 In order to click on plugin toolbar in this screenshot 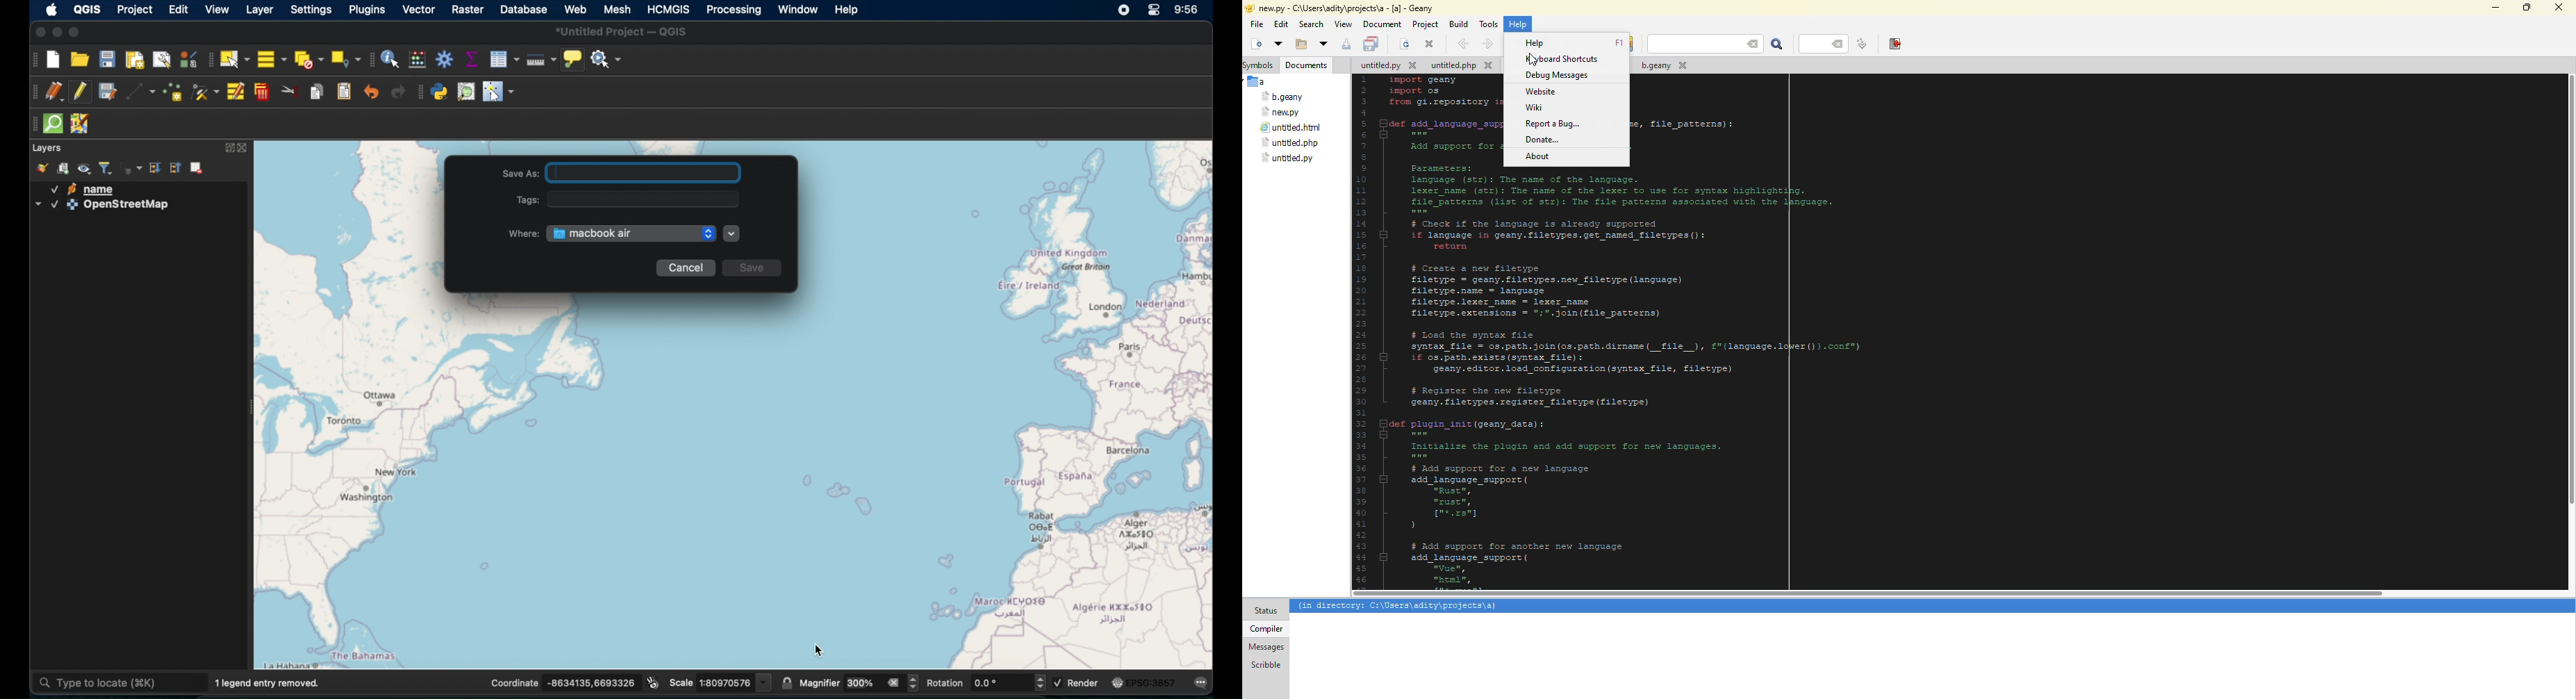, I will do `click(419, 93)`.